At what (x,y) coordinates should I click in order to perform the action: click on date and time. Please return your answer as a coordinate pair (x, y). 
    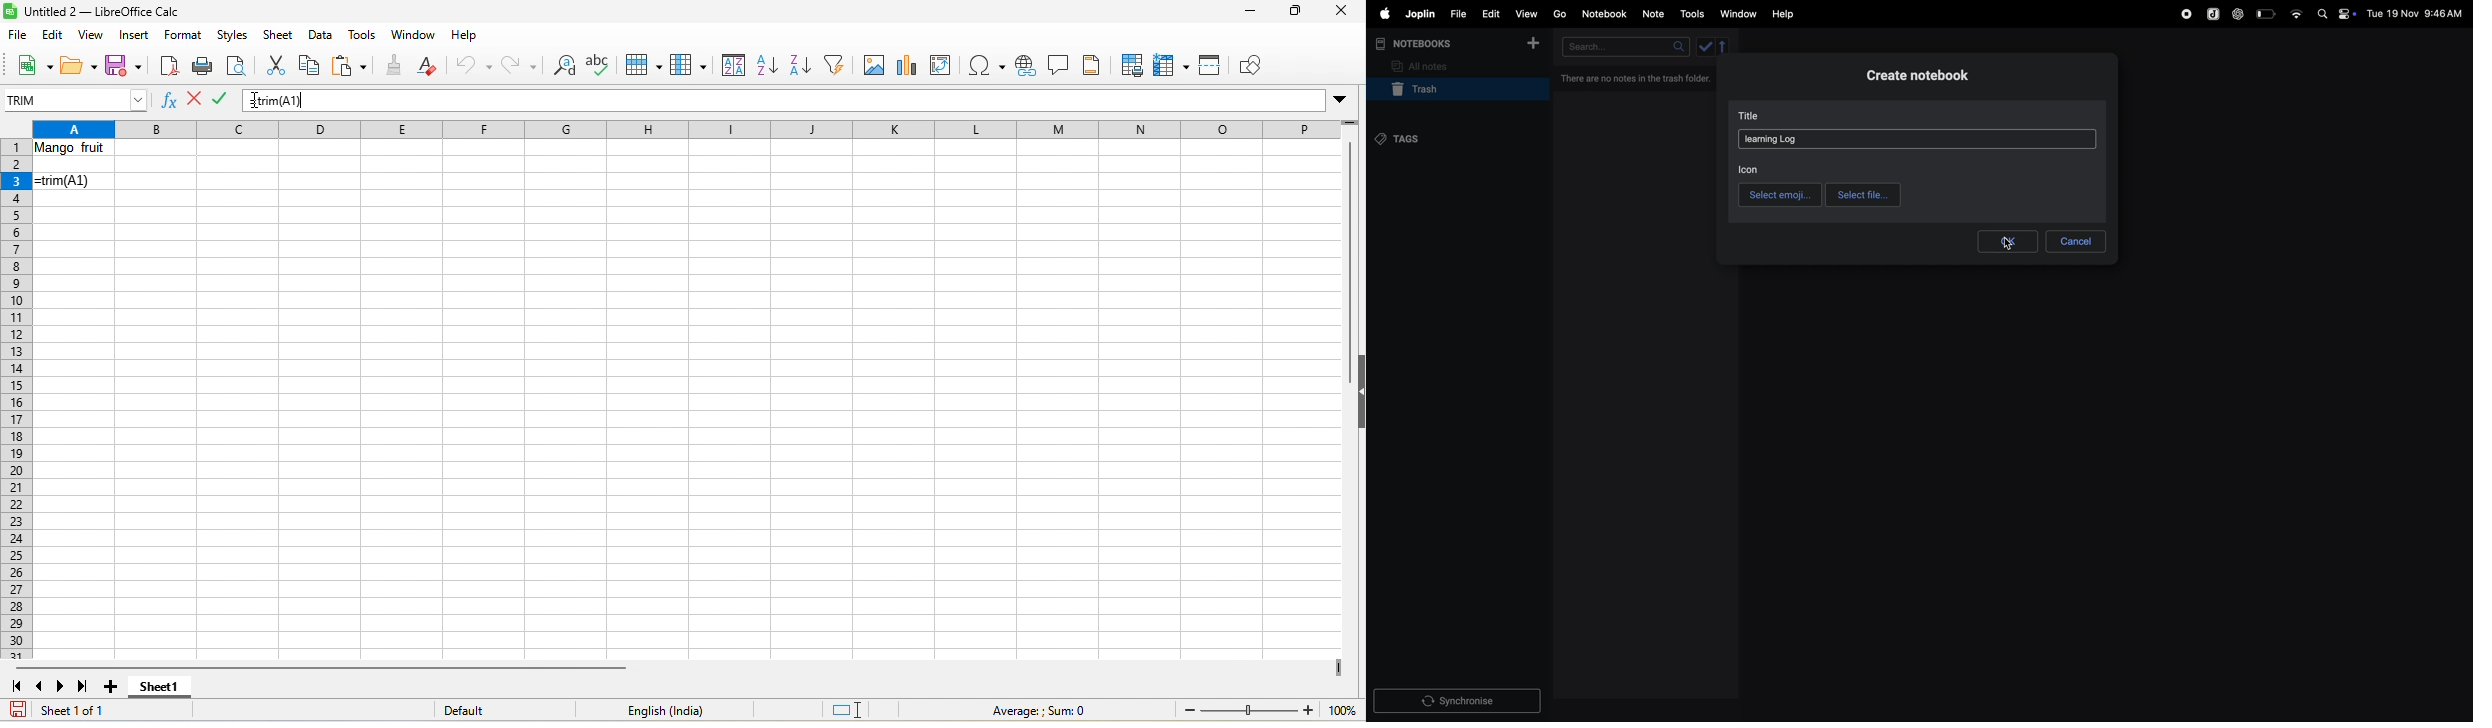
    Looking at the image, I should click on (2417, 13).